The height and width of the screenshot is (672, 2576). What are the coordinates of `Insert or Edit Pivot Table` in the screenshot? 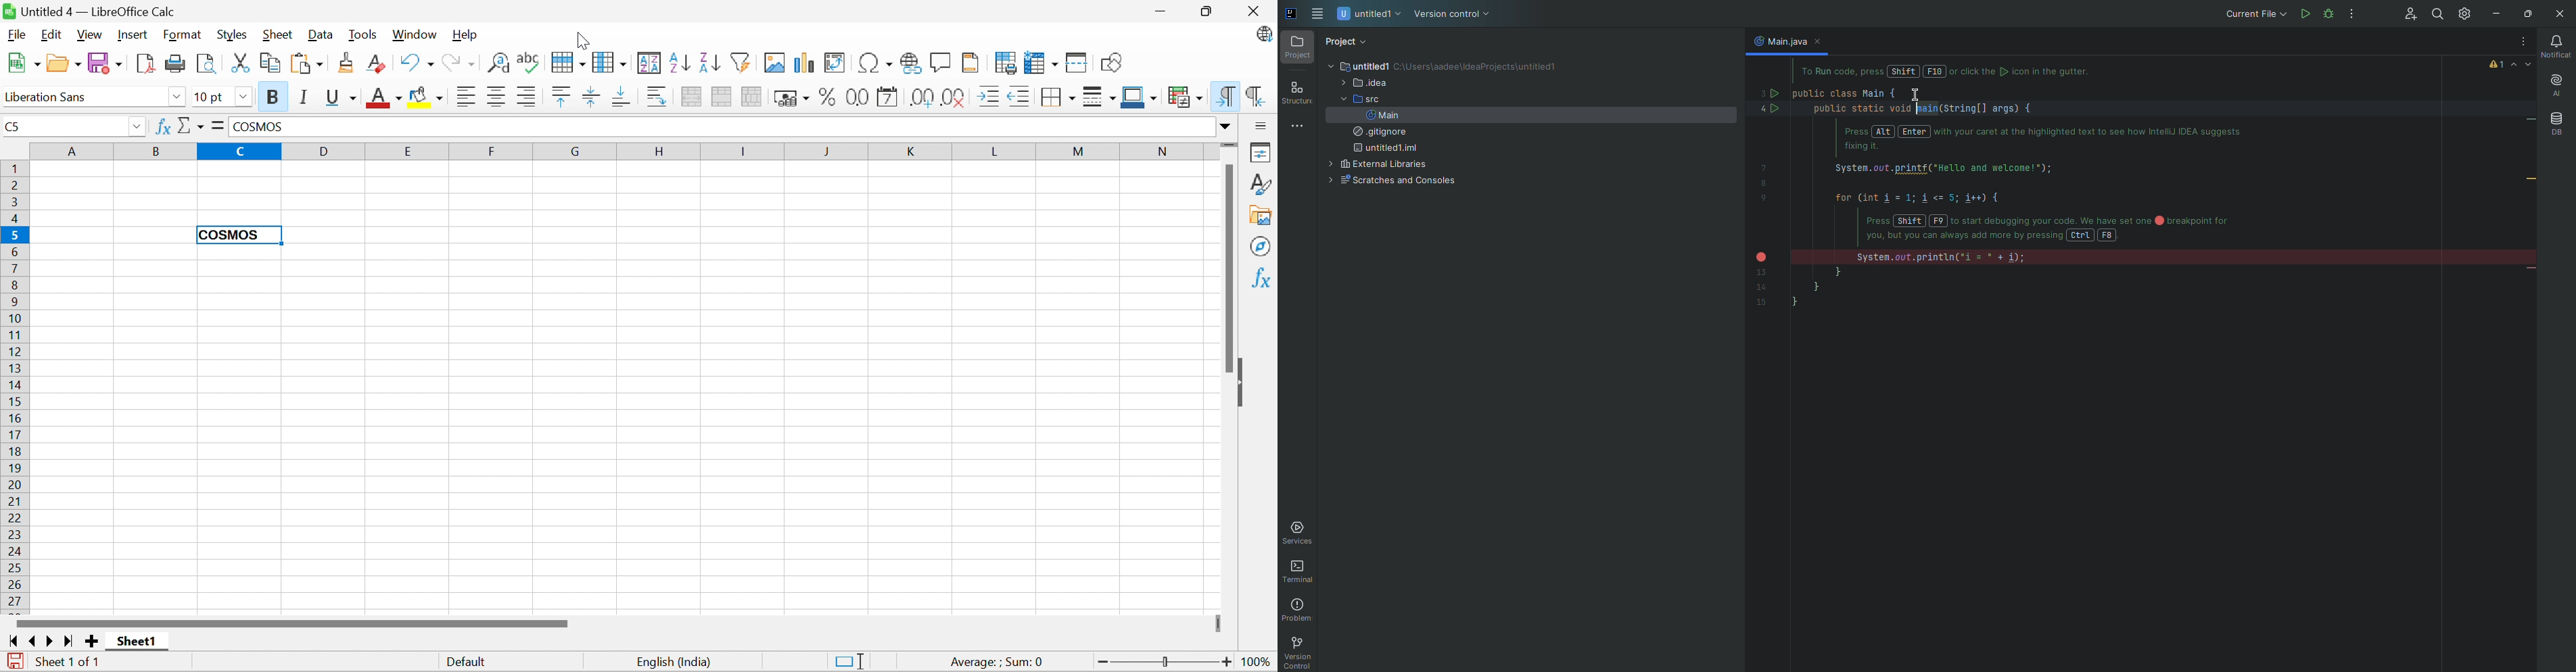 It's located at (837, 63).